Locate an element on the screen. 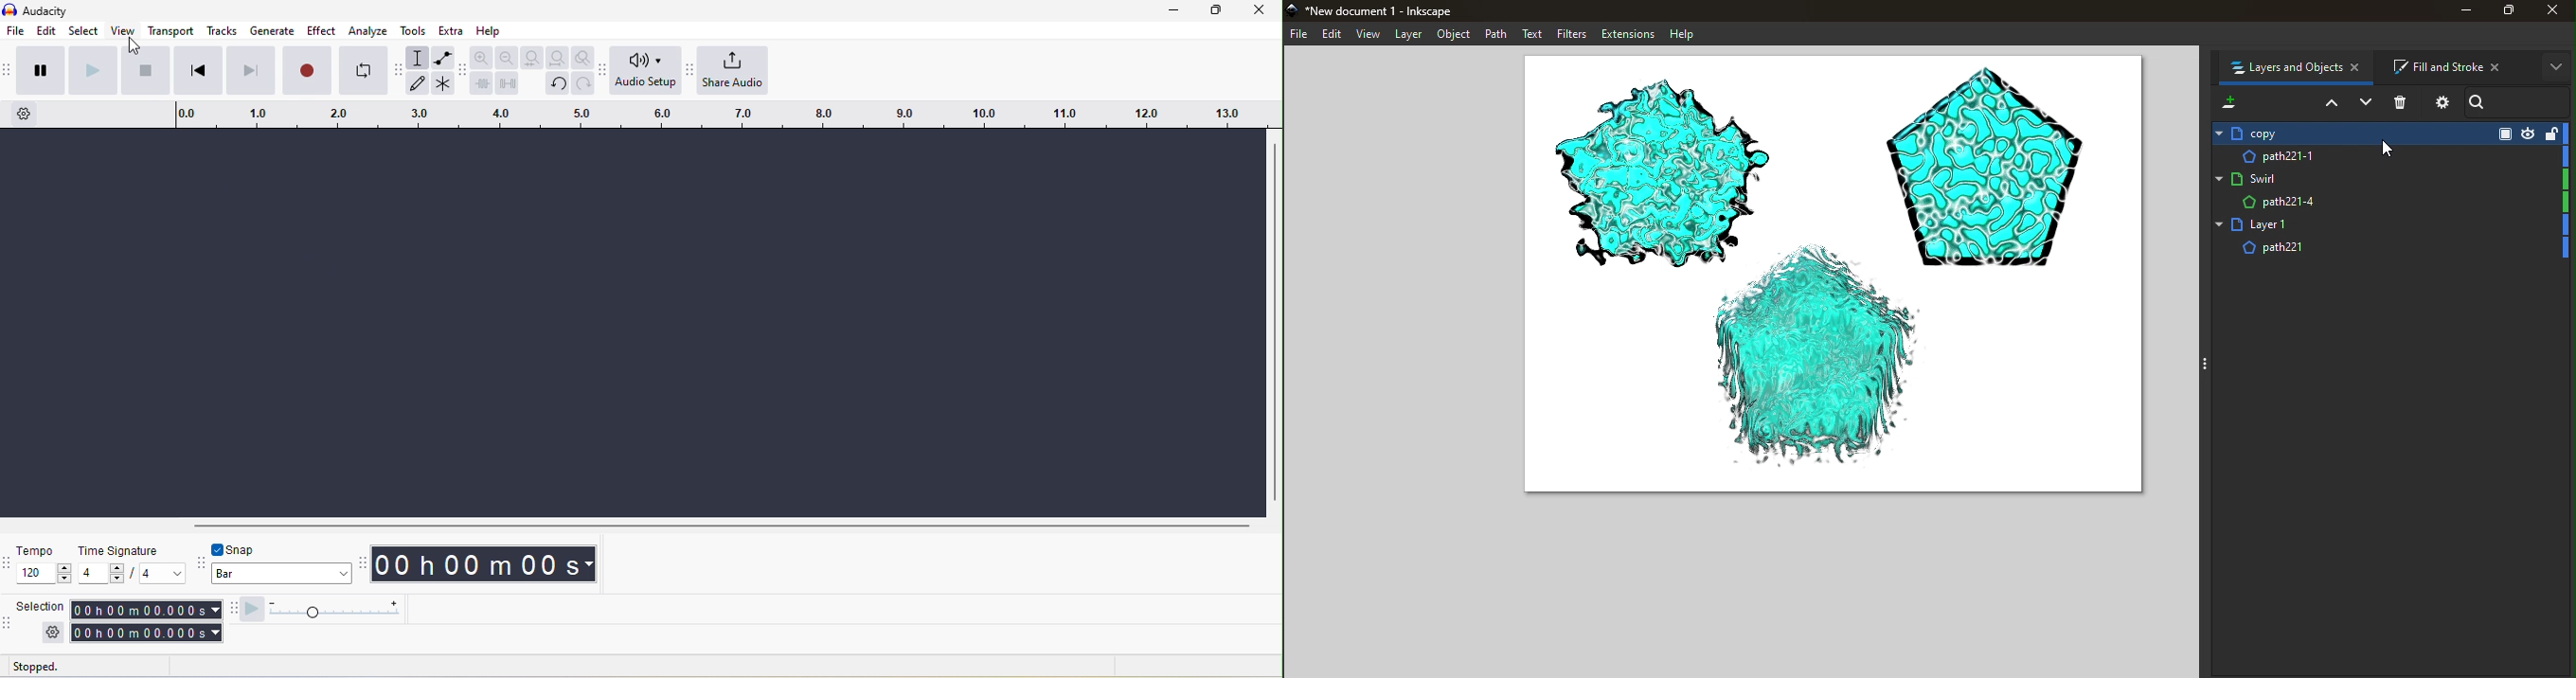  timestamp is located at coordinates (484, 564).